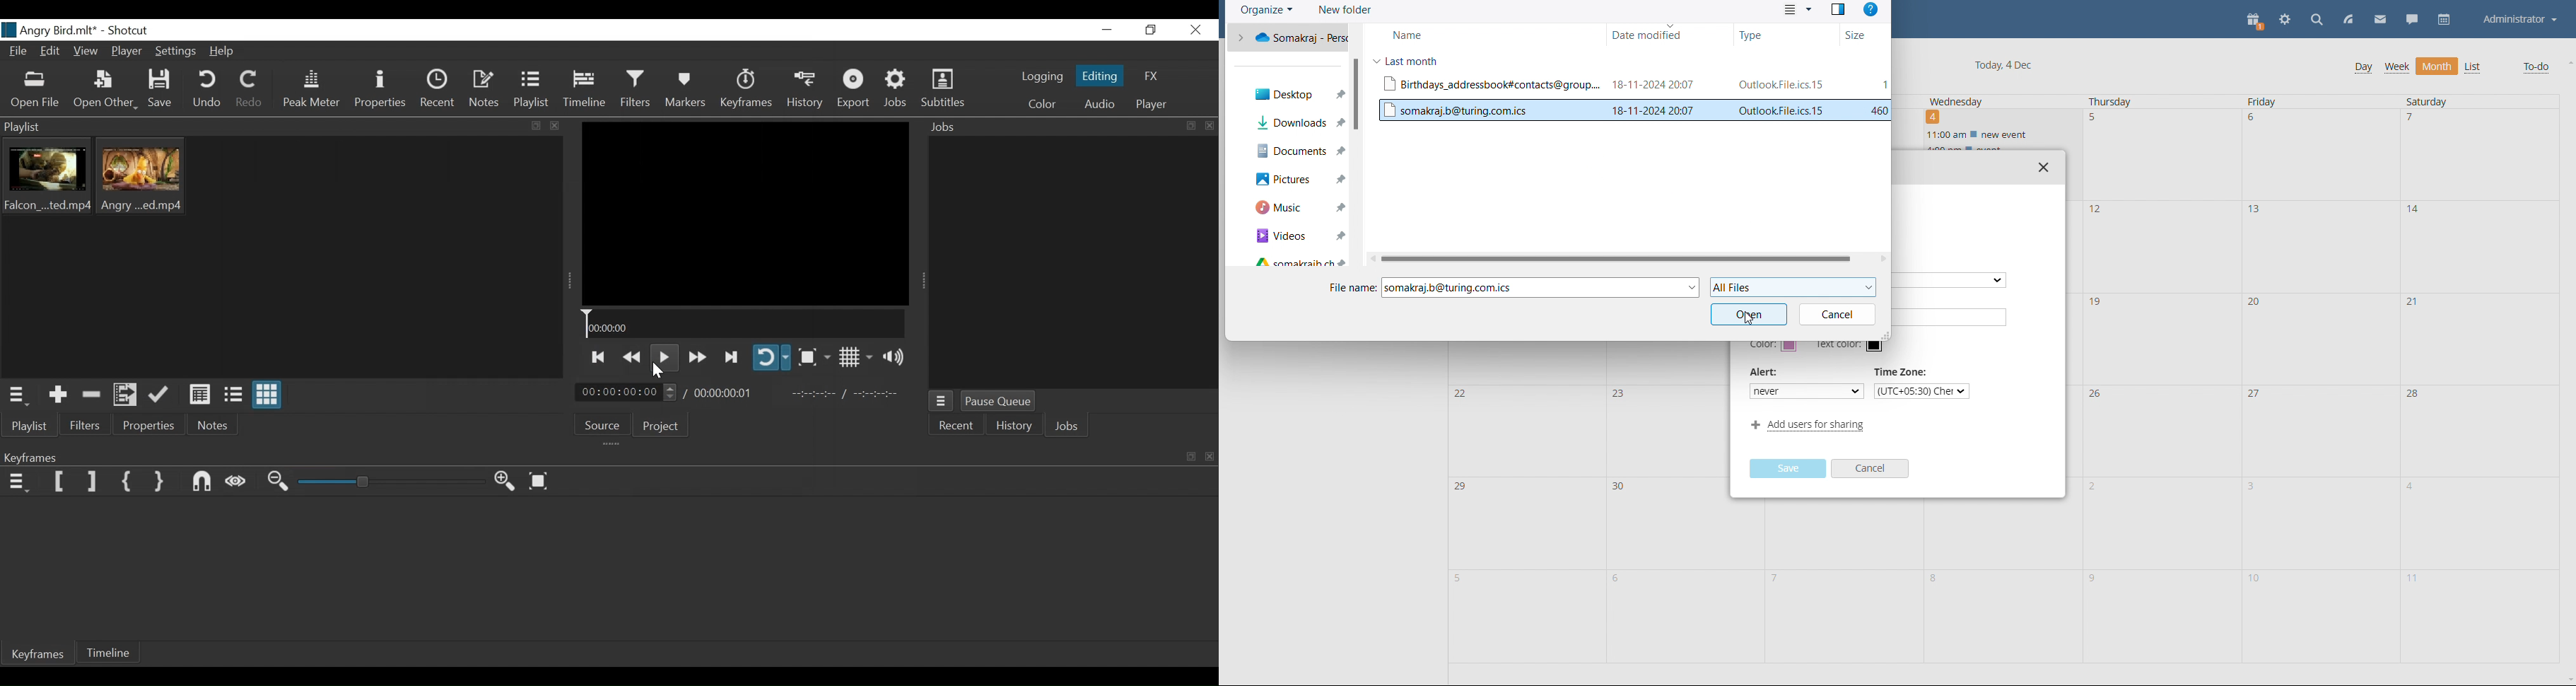 The width and height of the screenshot is (2576, 700). Describe the element at coordinates (509, 482) in the screenshot. I see `Zoom Keyframe in` at that location.